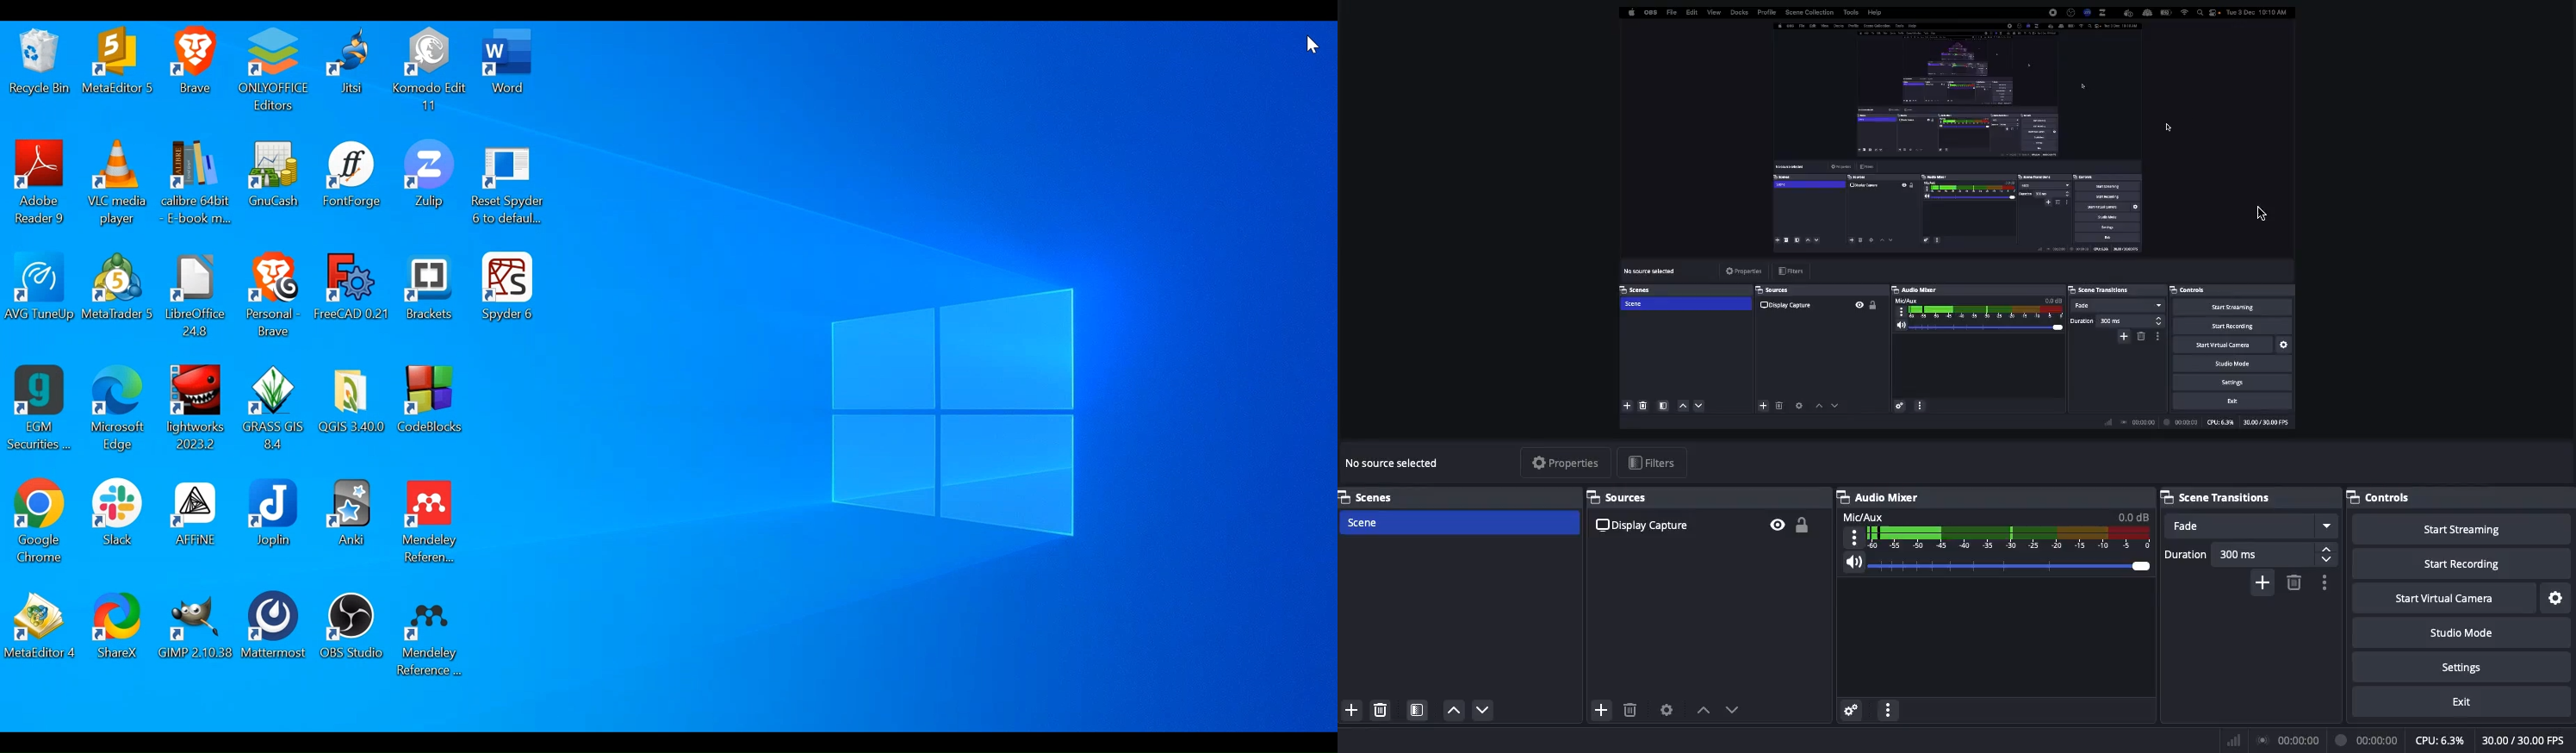  I want to click on Microsoft Edge , so click(118, 411).